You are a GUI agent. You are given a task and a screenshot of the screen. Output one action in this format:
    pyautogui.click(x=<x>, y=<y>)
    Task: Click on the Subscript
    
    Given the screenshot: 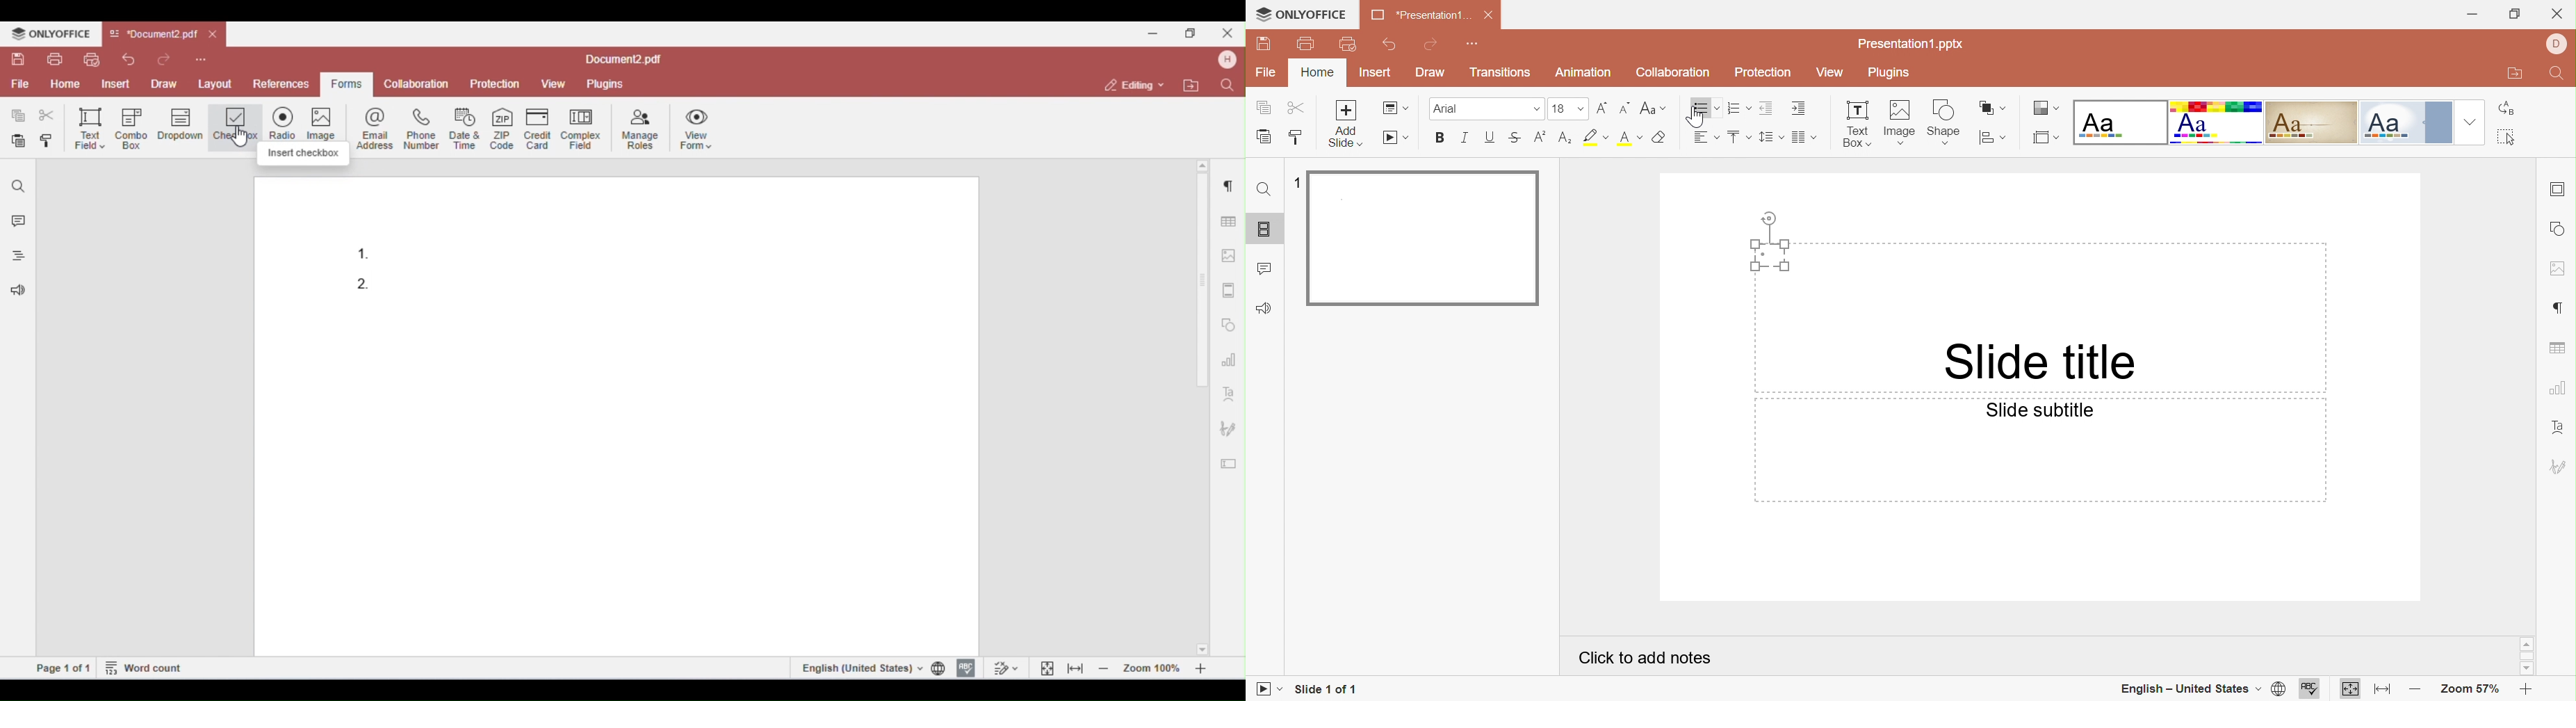 What is the action you would take?
    pyautogui.click(x=1565, y=136)
    